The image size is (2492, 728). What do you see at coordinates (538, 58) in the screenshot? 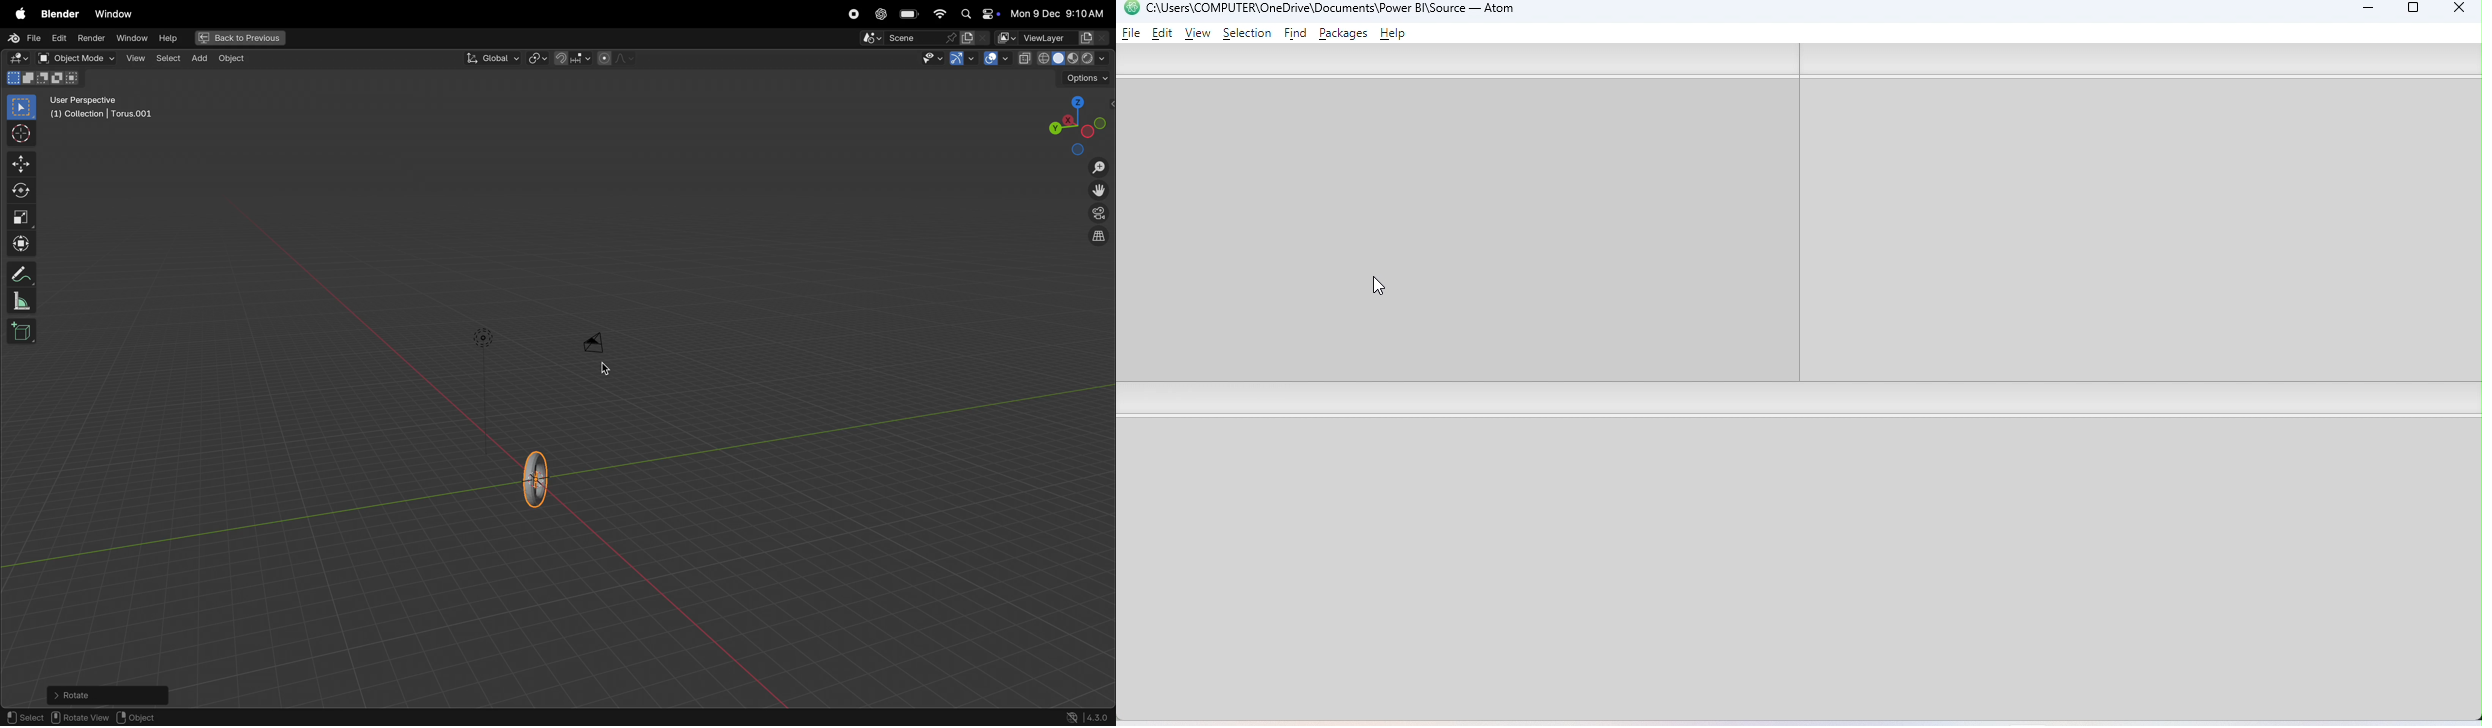
I see `ransformpviot point` at bounding box center [538, 58].